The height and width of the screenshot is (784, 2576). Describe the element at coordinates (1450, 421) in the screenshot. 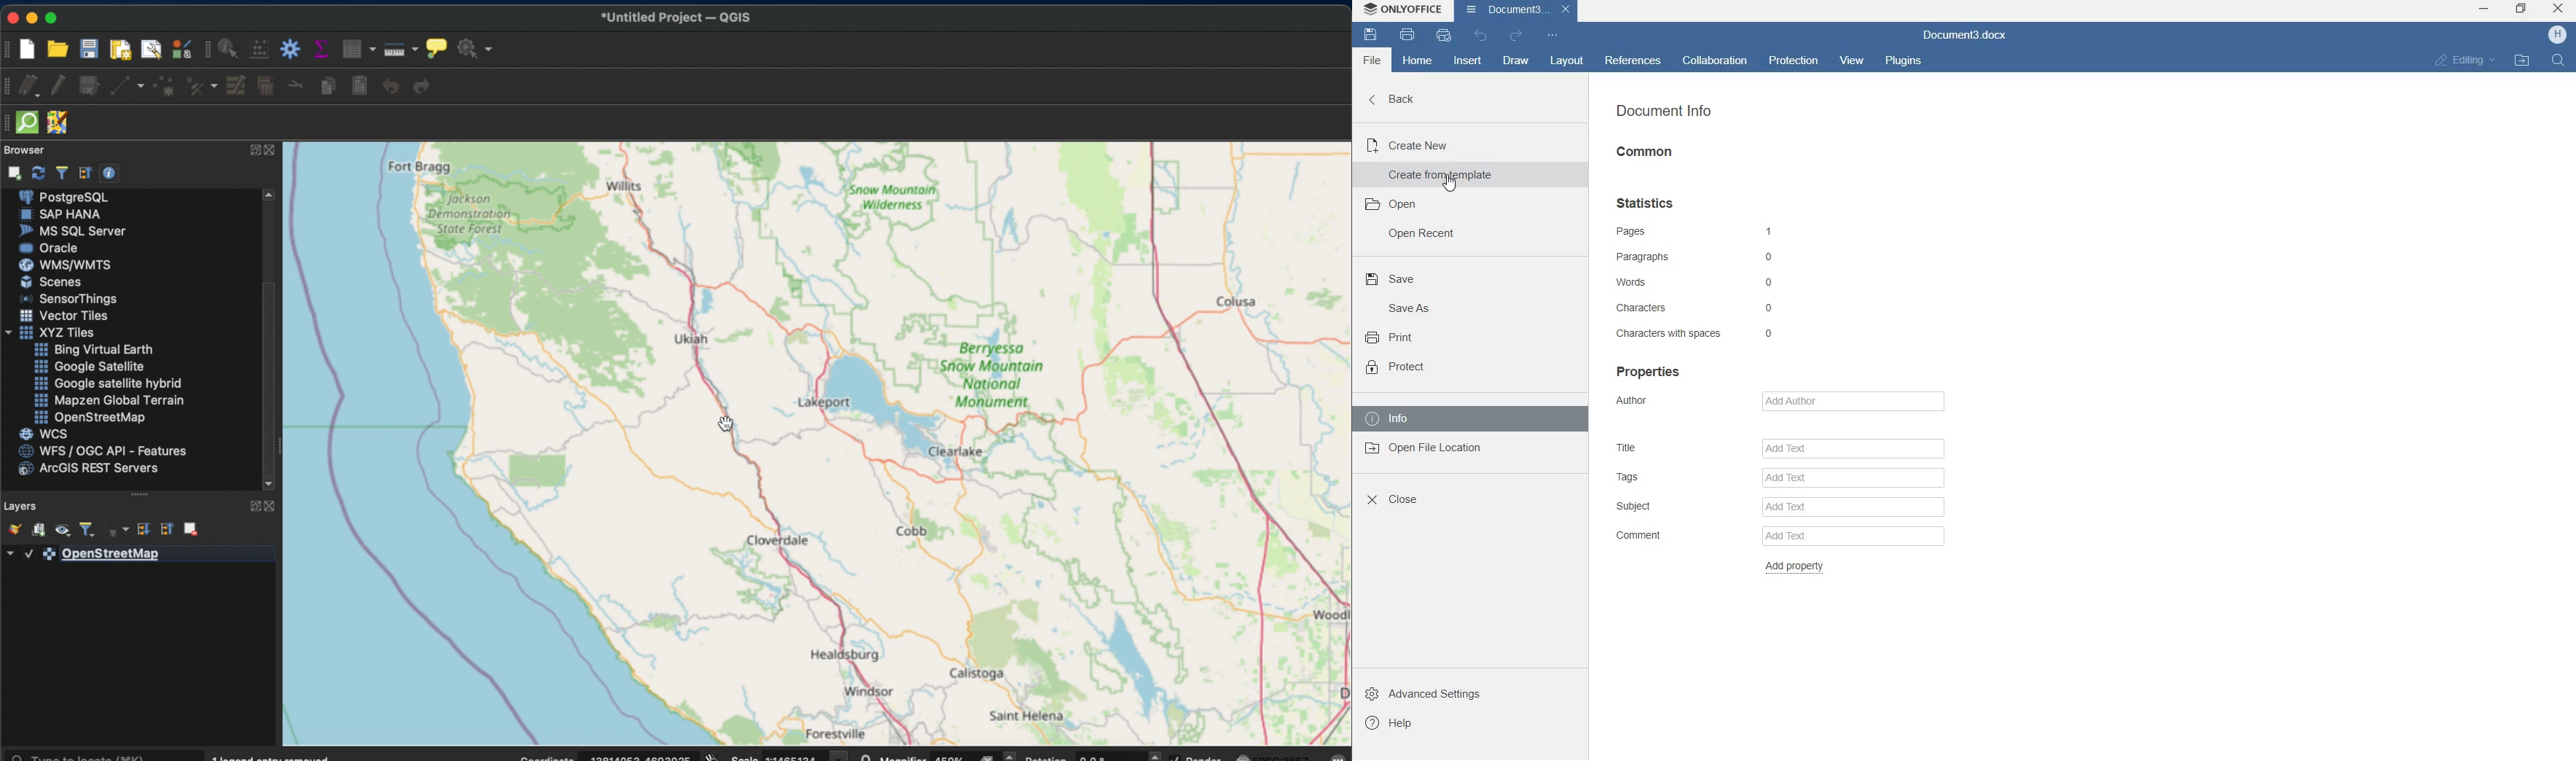

I see `info` at that location.